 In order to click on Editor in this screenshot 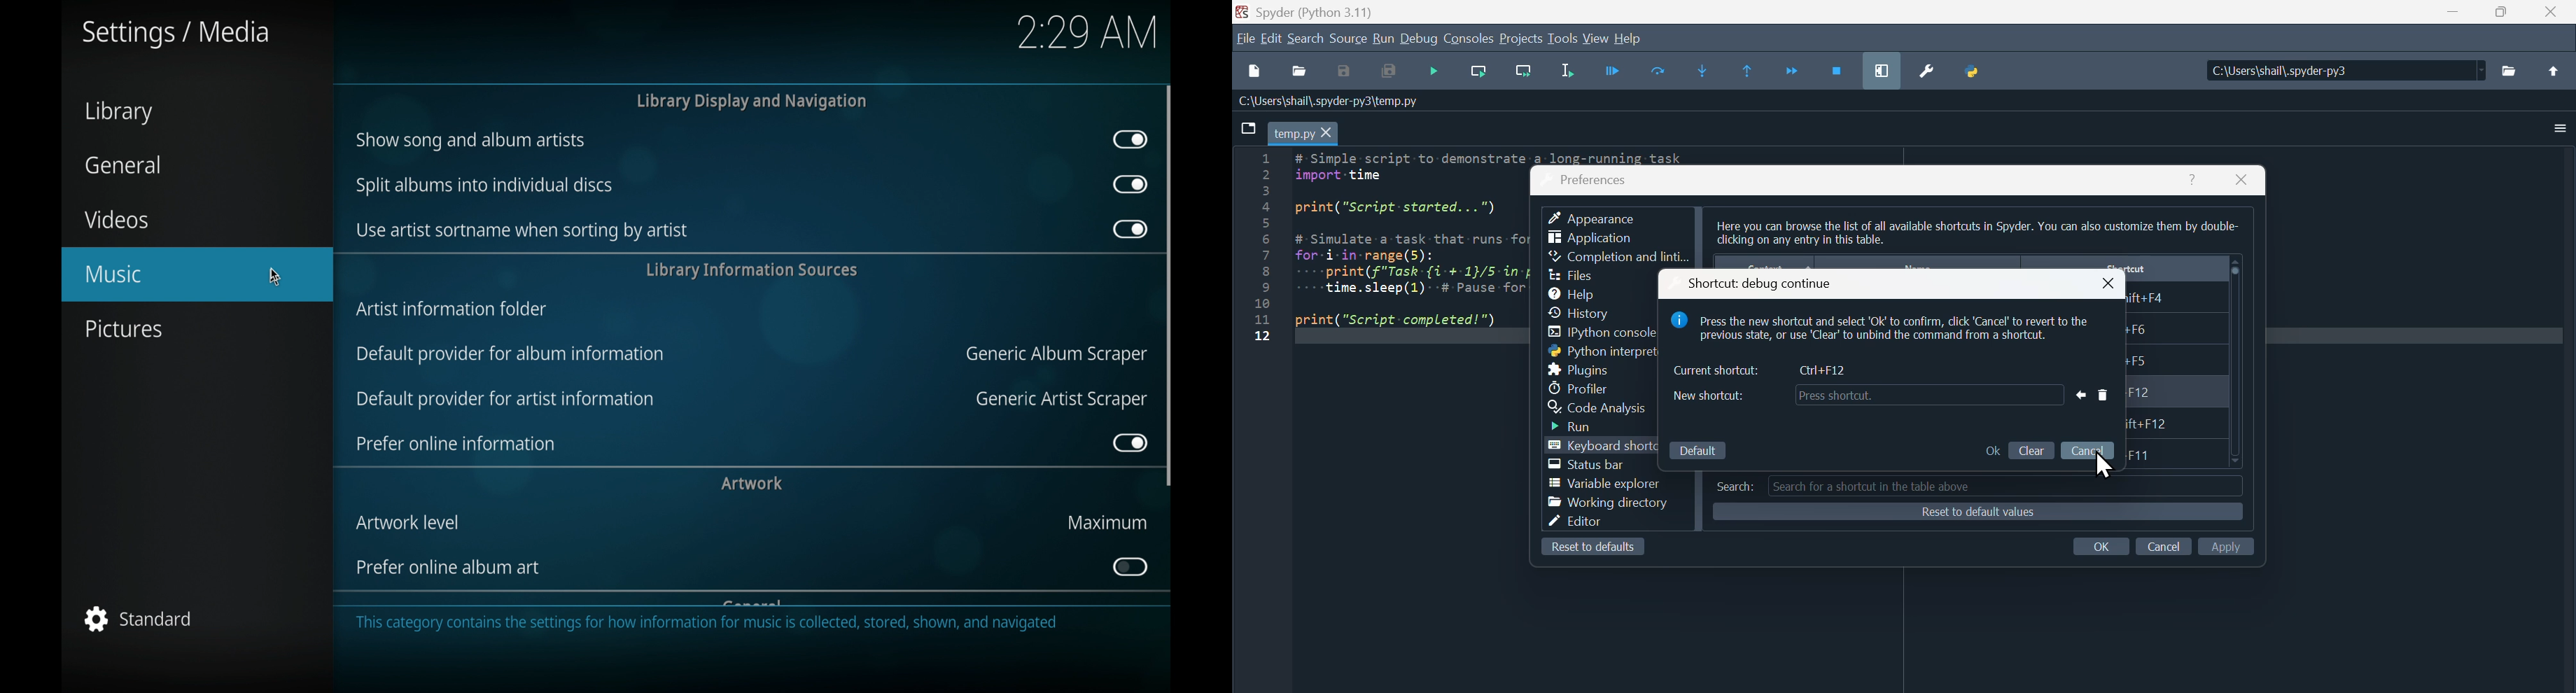, I will do `click(1586, 524)`.